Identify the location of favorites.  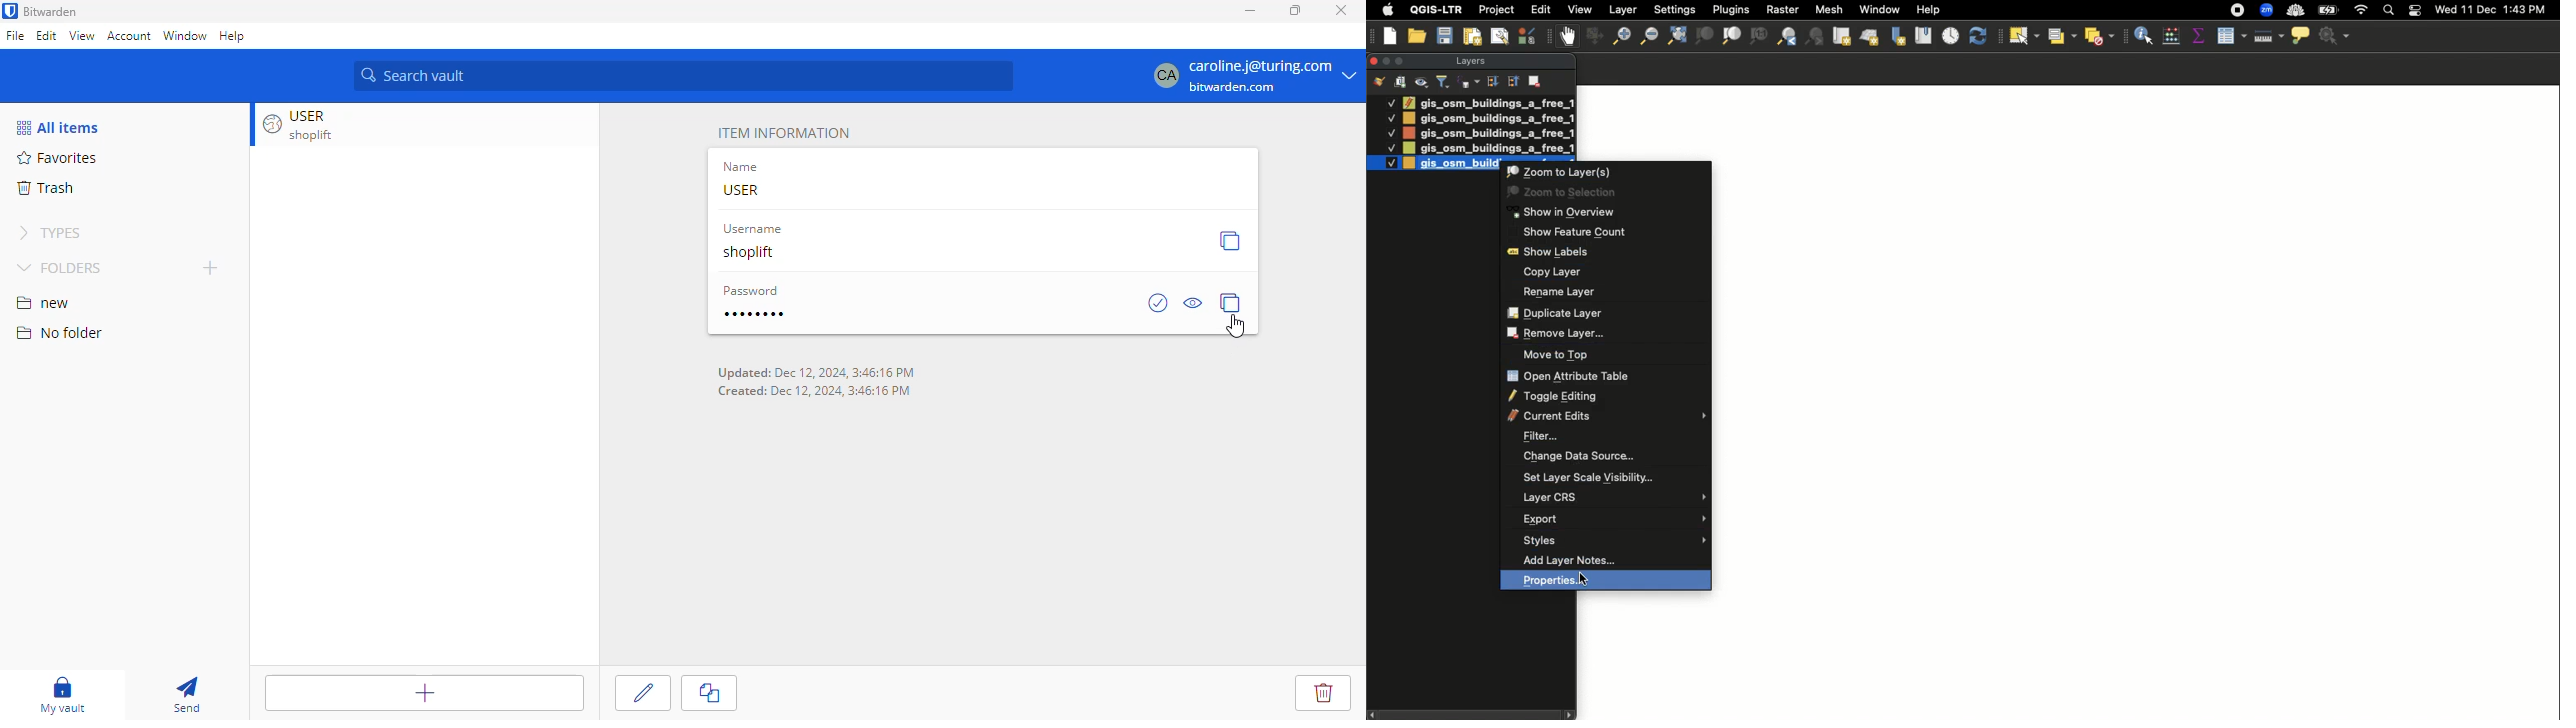
(58, 157).